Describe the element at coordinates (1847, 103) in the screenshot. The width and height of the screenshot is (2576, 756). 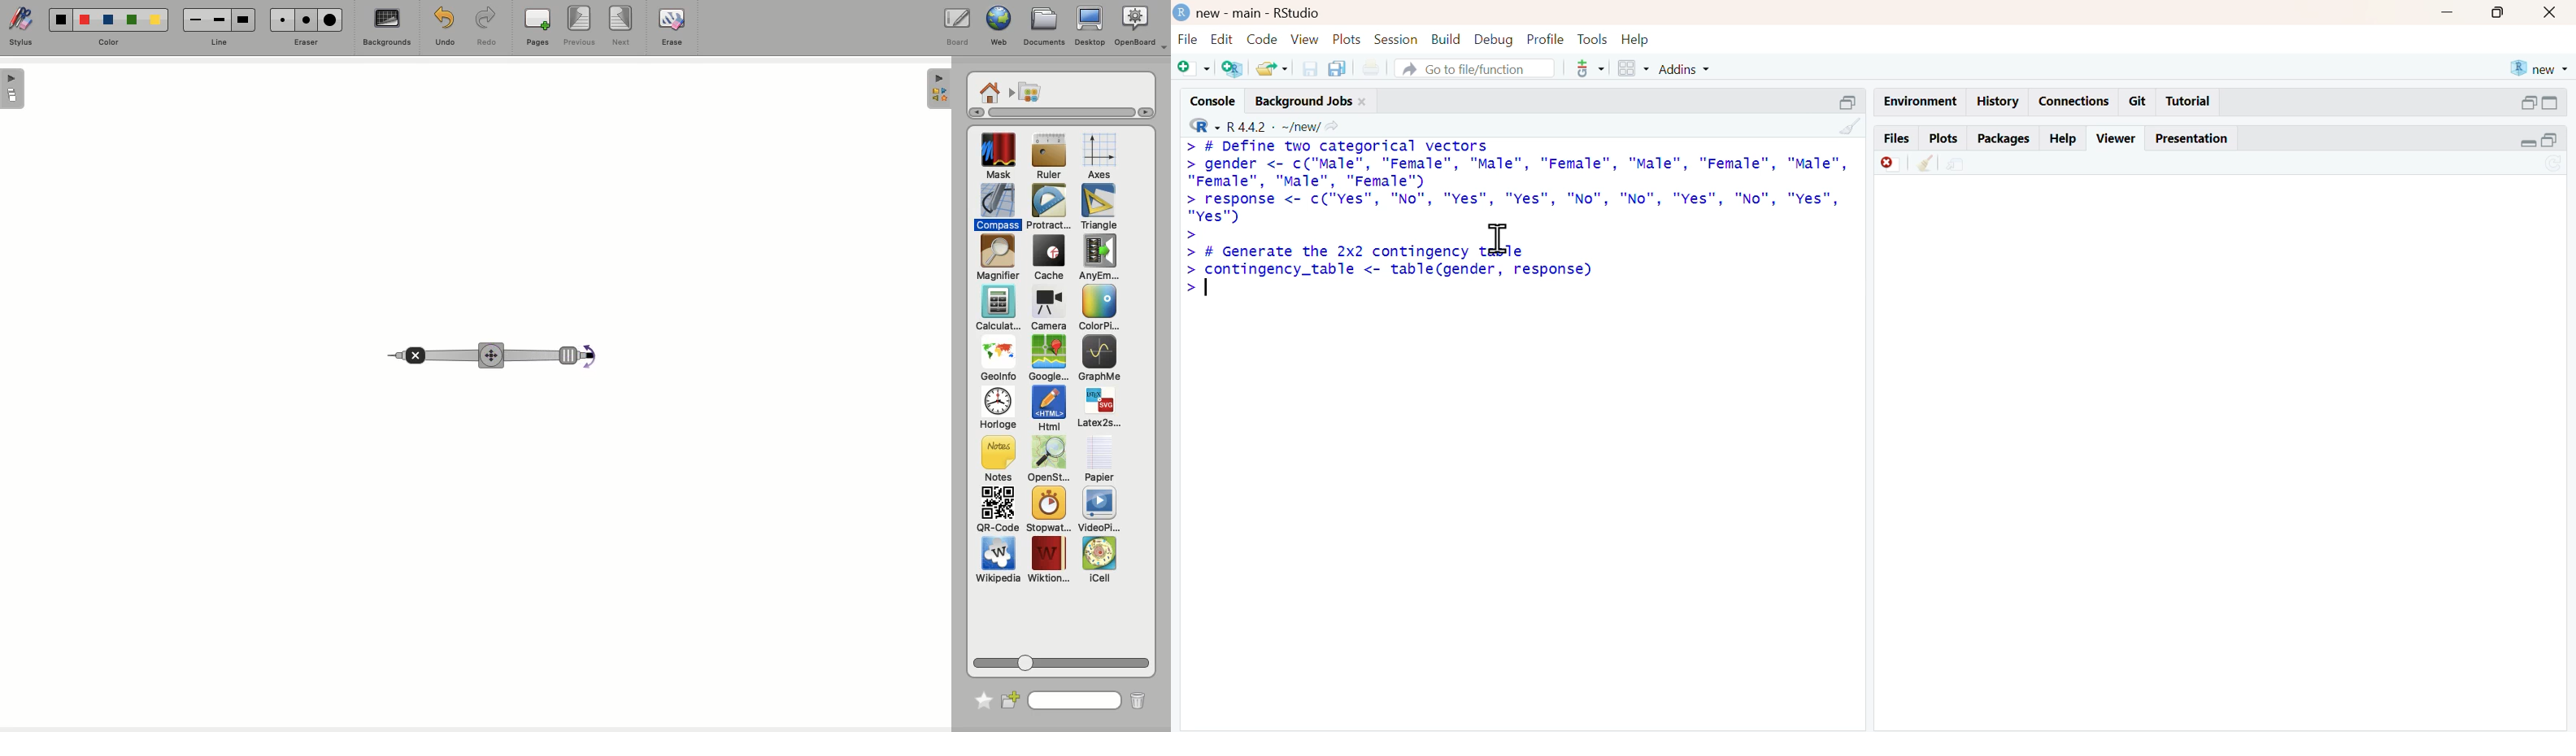
I see `open in separate window` at that location.